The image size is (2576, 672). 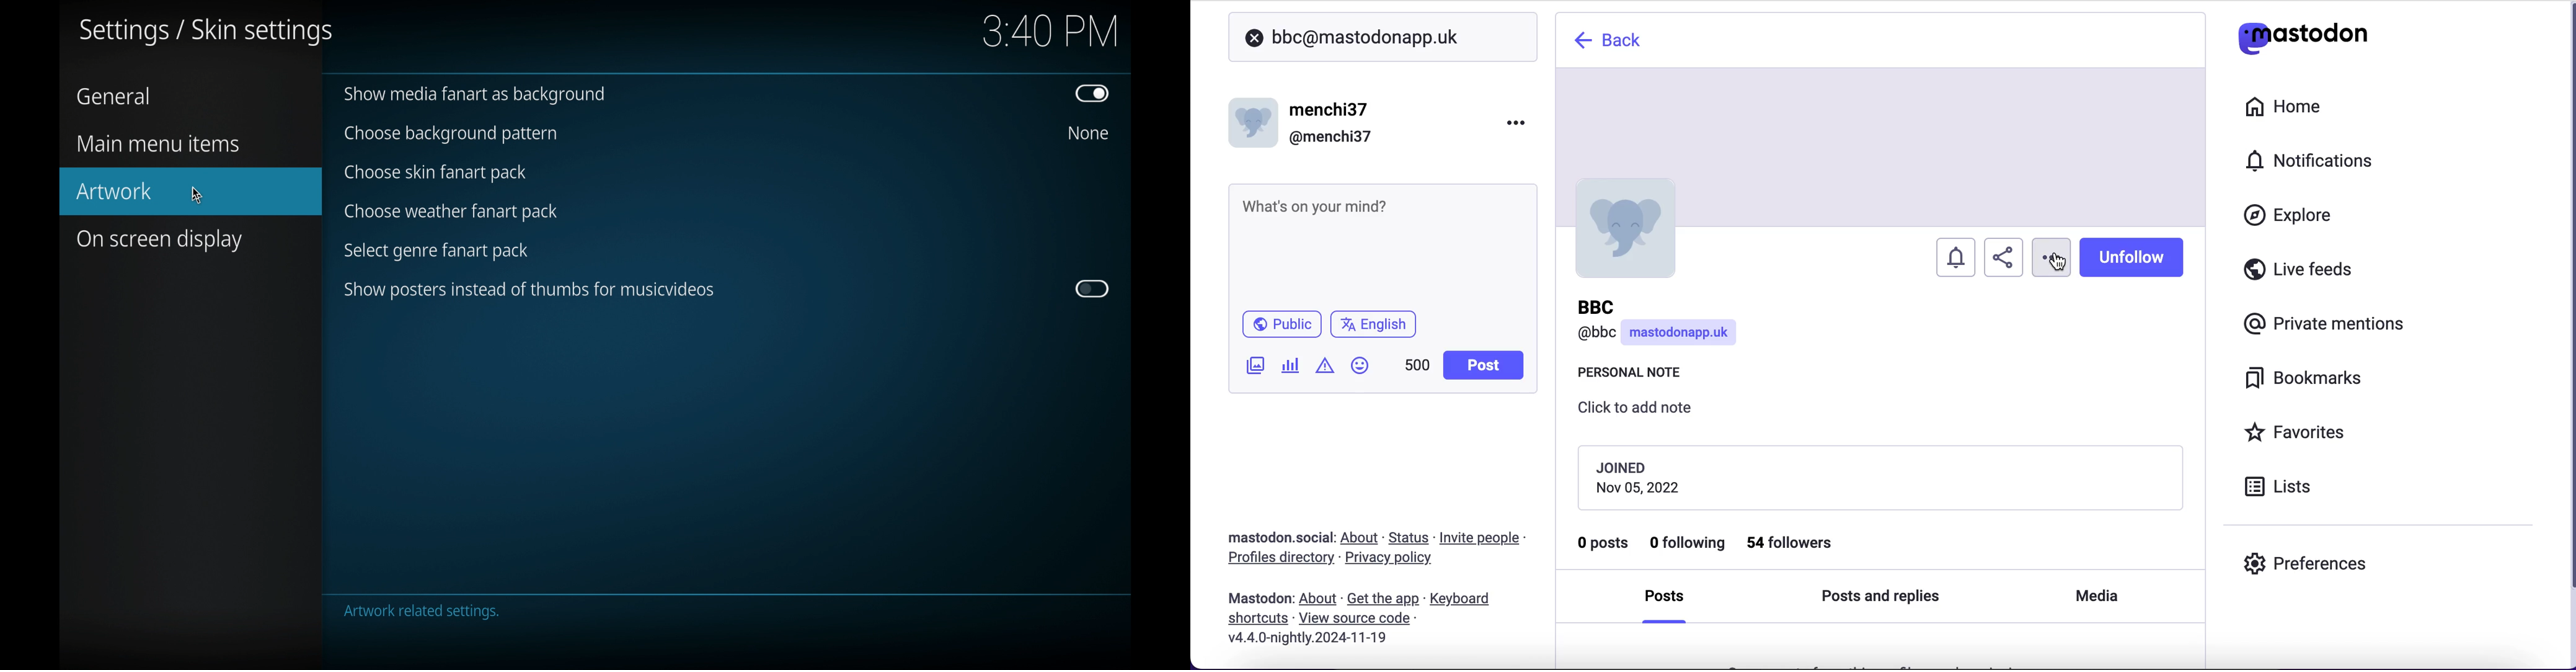 I want to click on posts and replies, so click(x=1887, y=595).